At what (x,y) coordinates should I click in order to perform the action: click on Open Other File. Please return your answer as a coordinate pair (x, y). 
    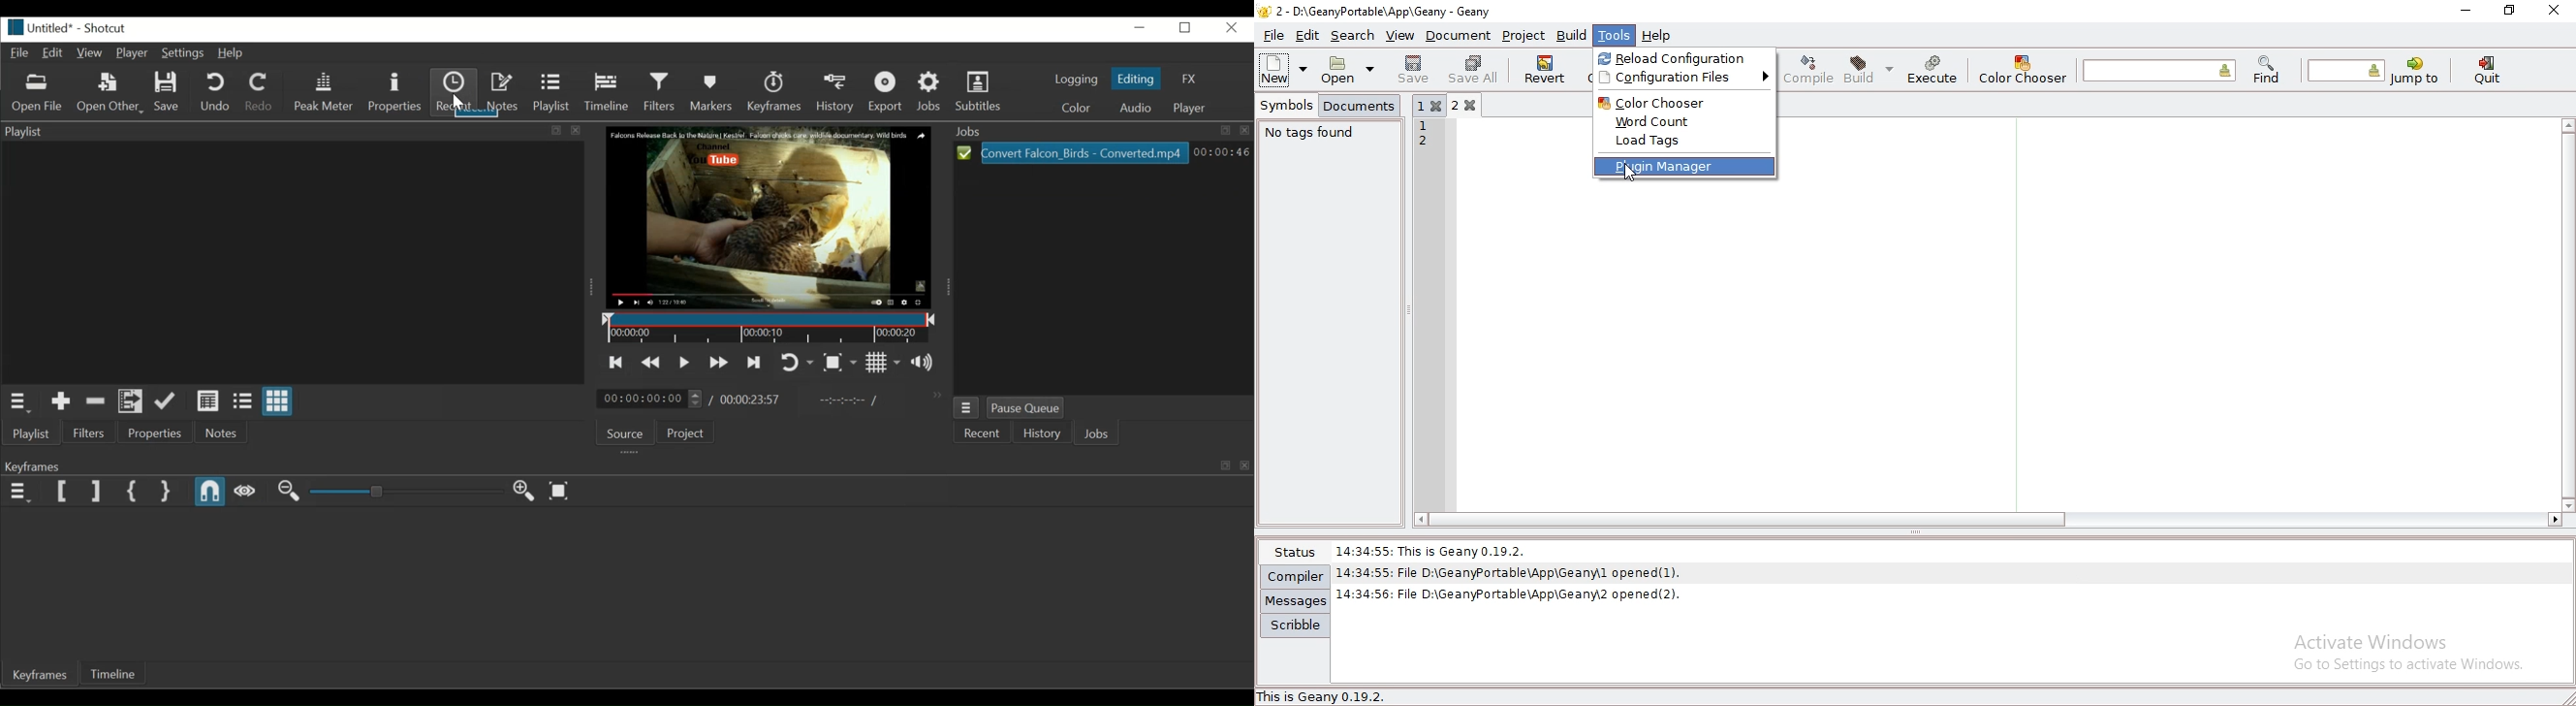
    Looking at the image, I should click on (37, 93).